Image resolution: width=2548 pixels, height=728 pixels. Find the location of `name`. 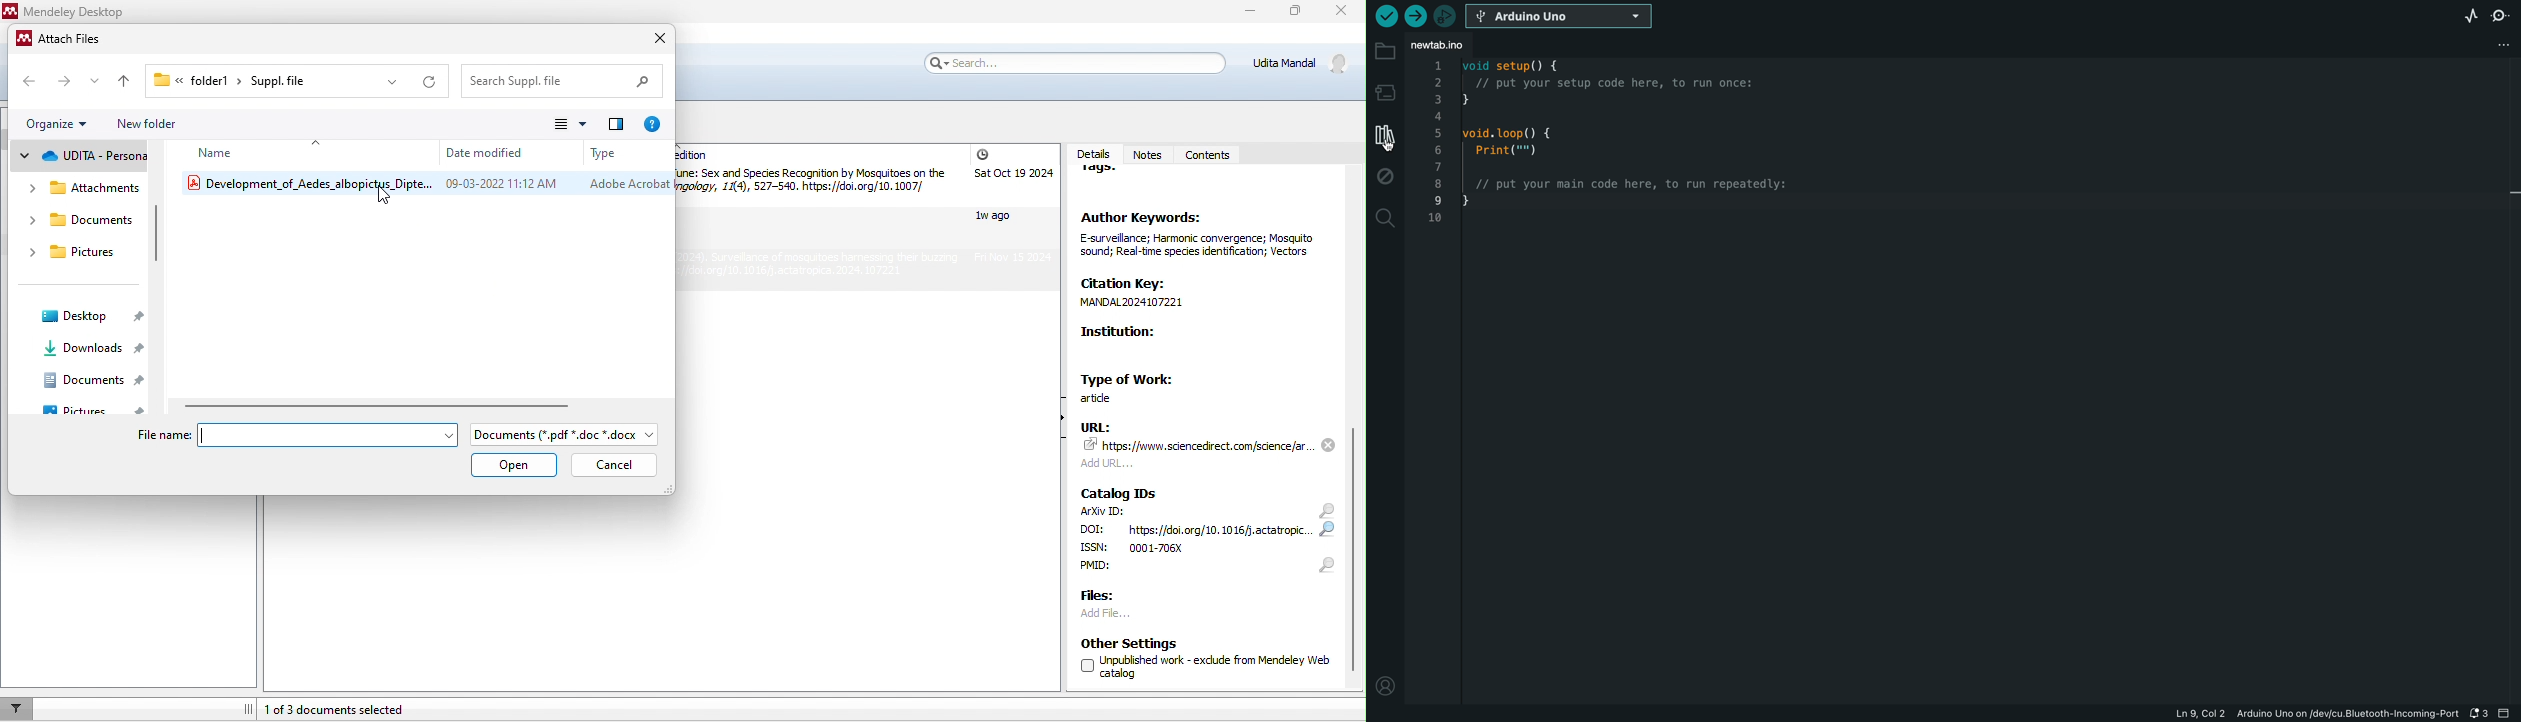

name is located at coordinates (218, 152).